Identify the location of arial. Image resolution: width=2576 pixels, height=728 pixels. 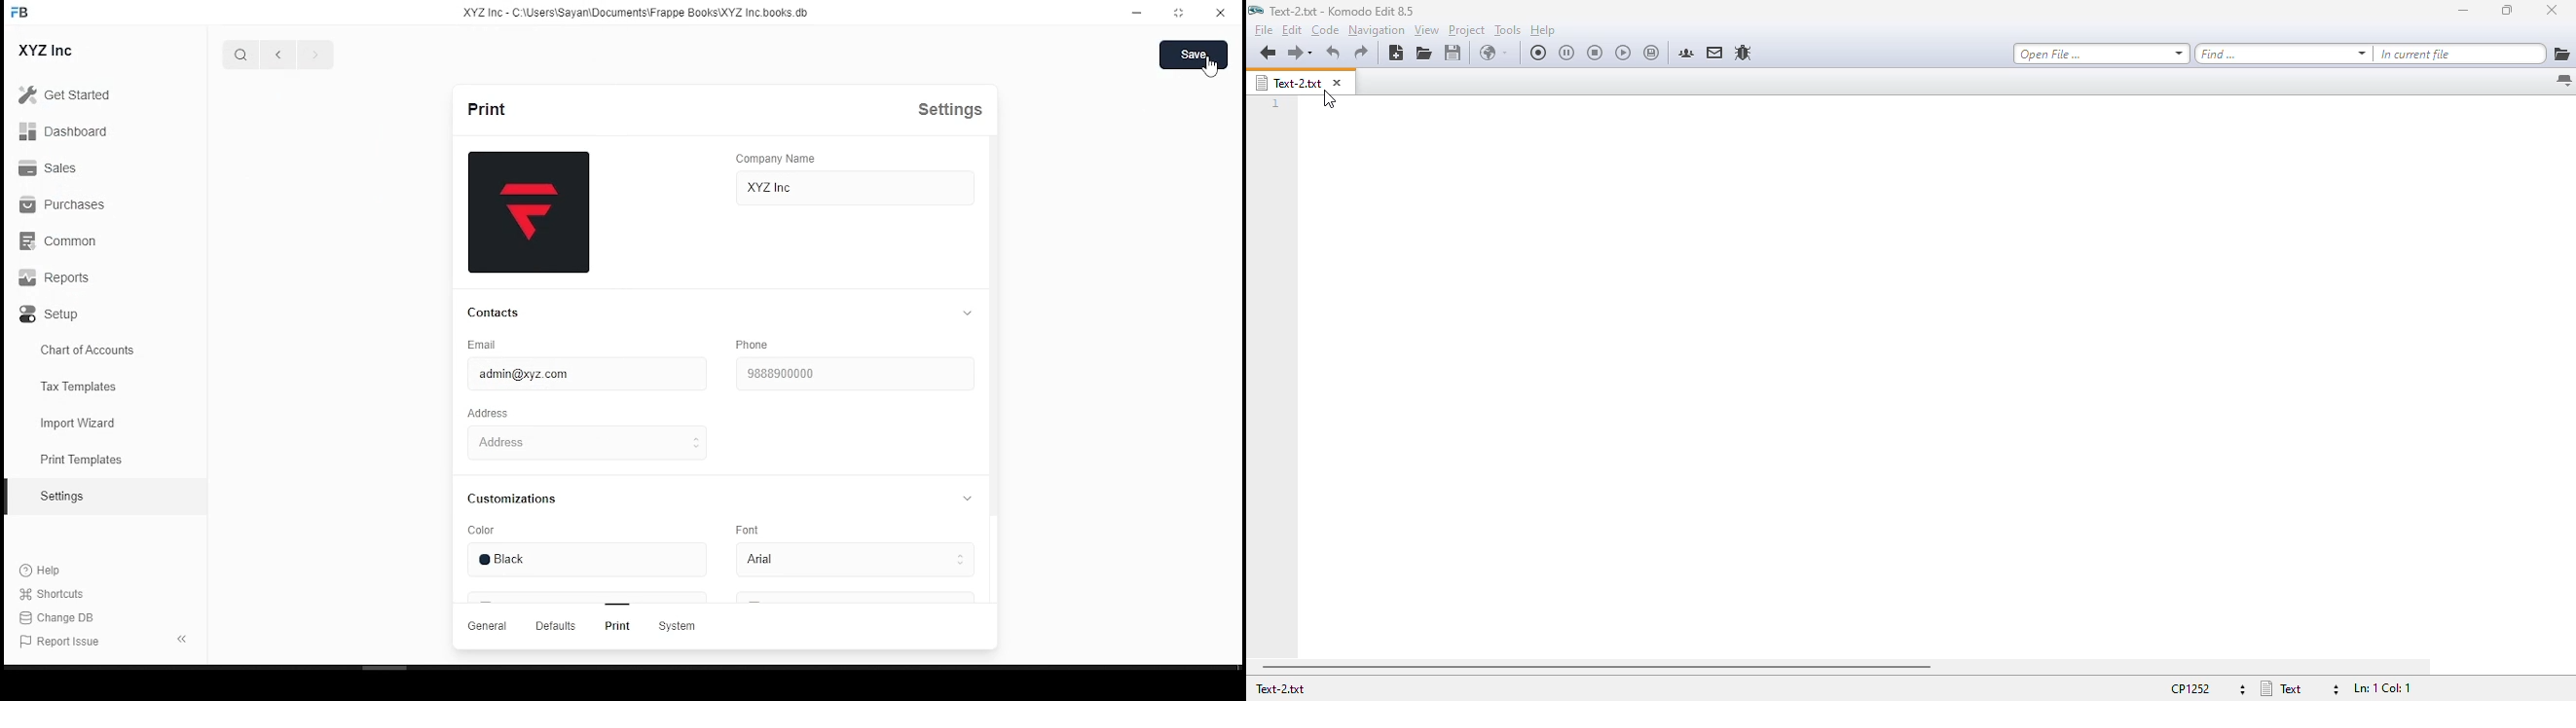
(775, 560).